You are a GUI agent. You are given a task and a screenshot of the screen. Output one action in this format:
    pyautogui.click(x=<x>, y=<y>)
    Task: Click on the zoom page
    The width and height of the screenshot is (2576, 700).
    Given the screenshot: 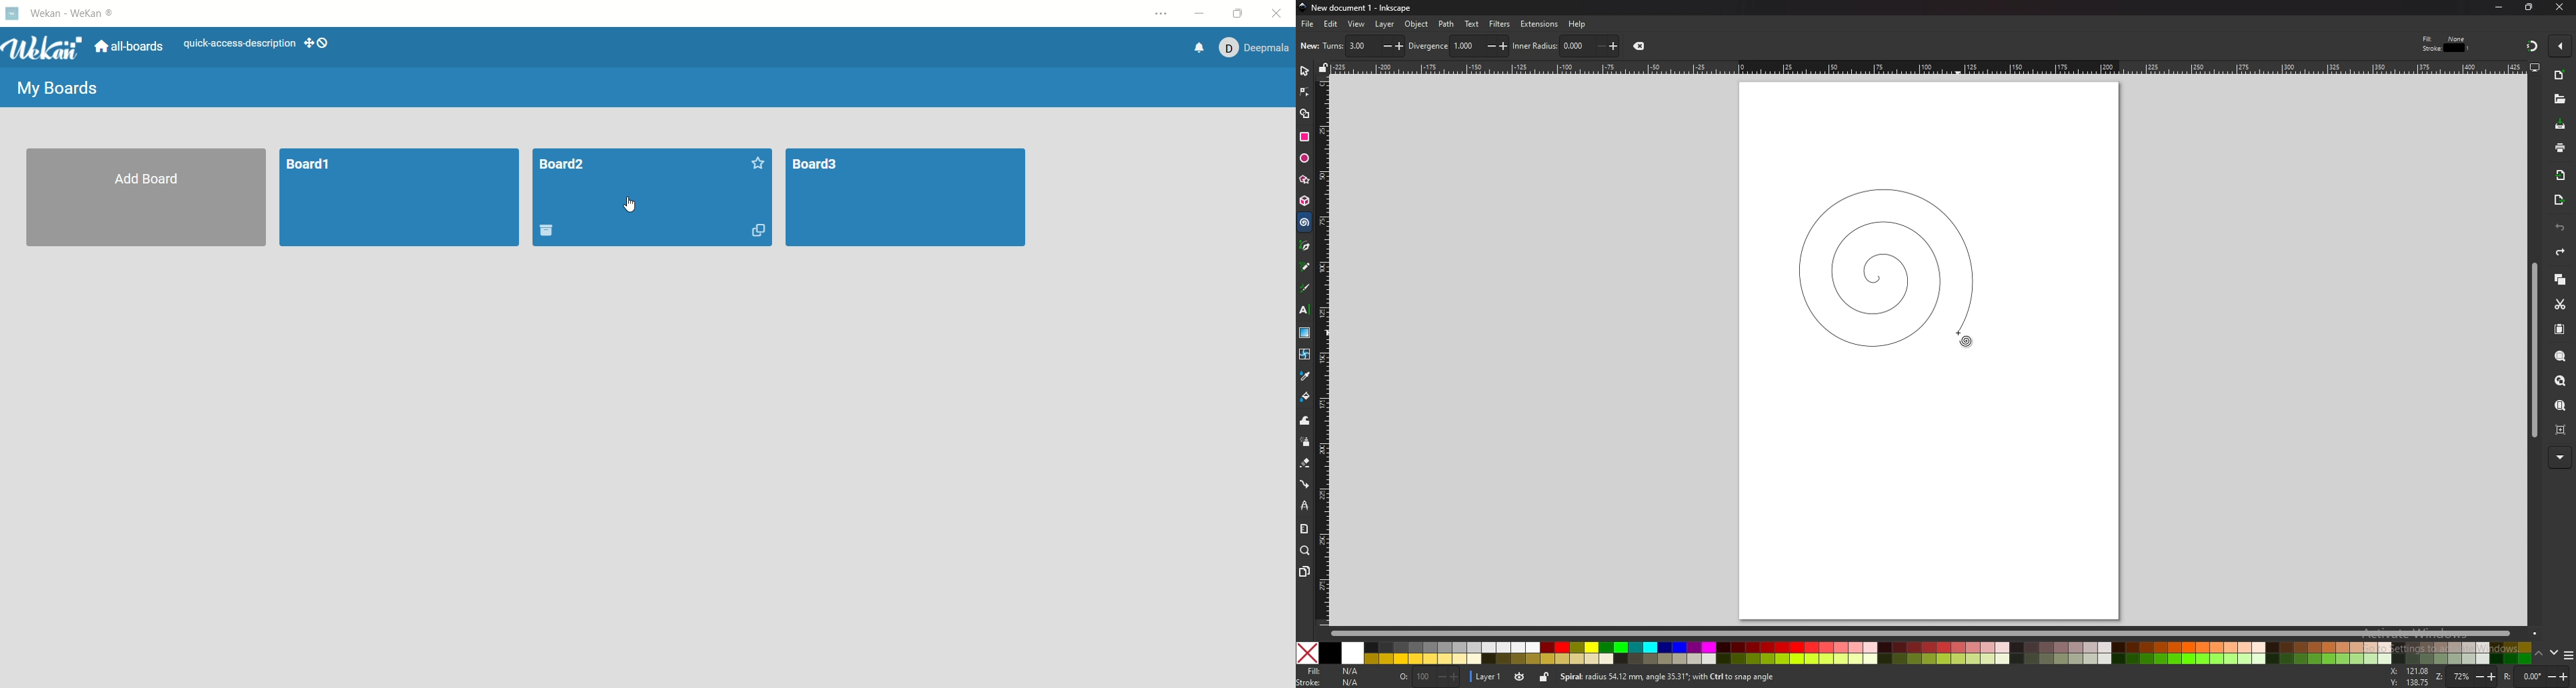 What is the action you would take?
    pyautogui.click(x=2560, y=406)
    